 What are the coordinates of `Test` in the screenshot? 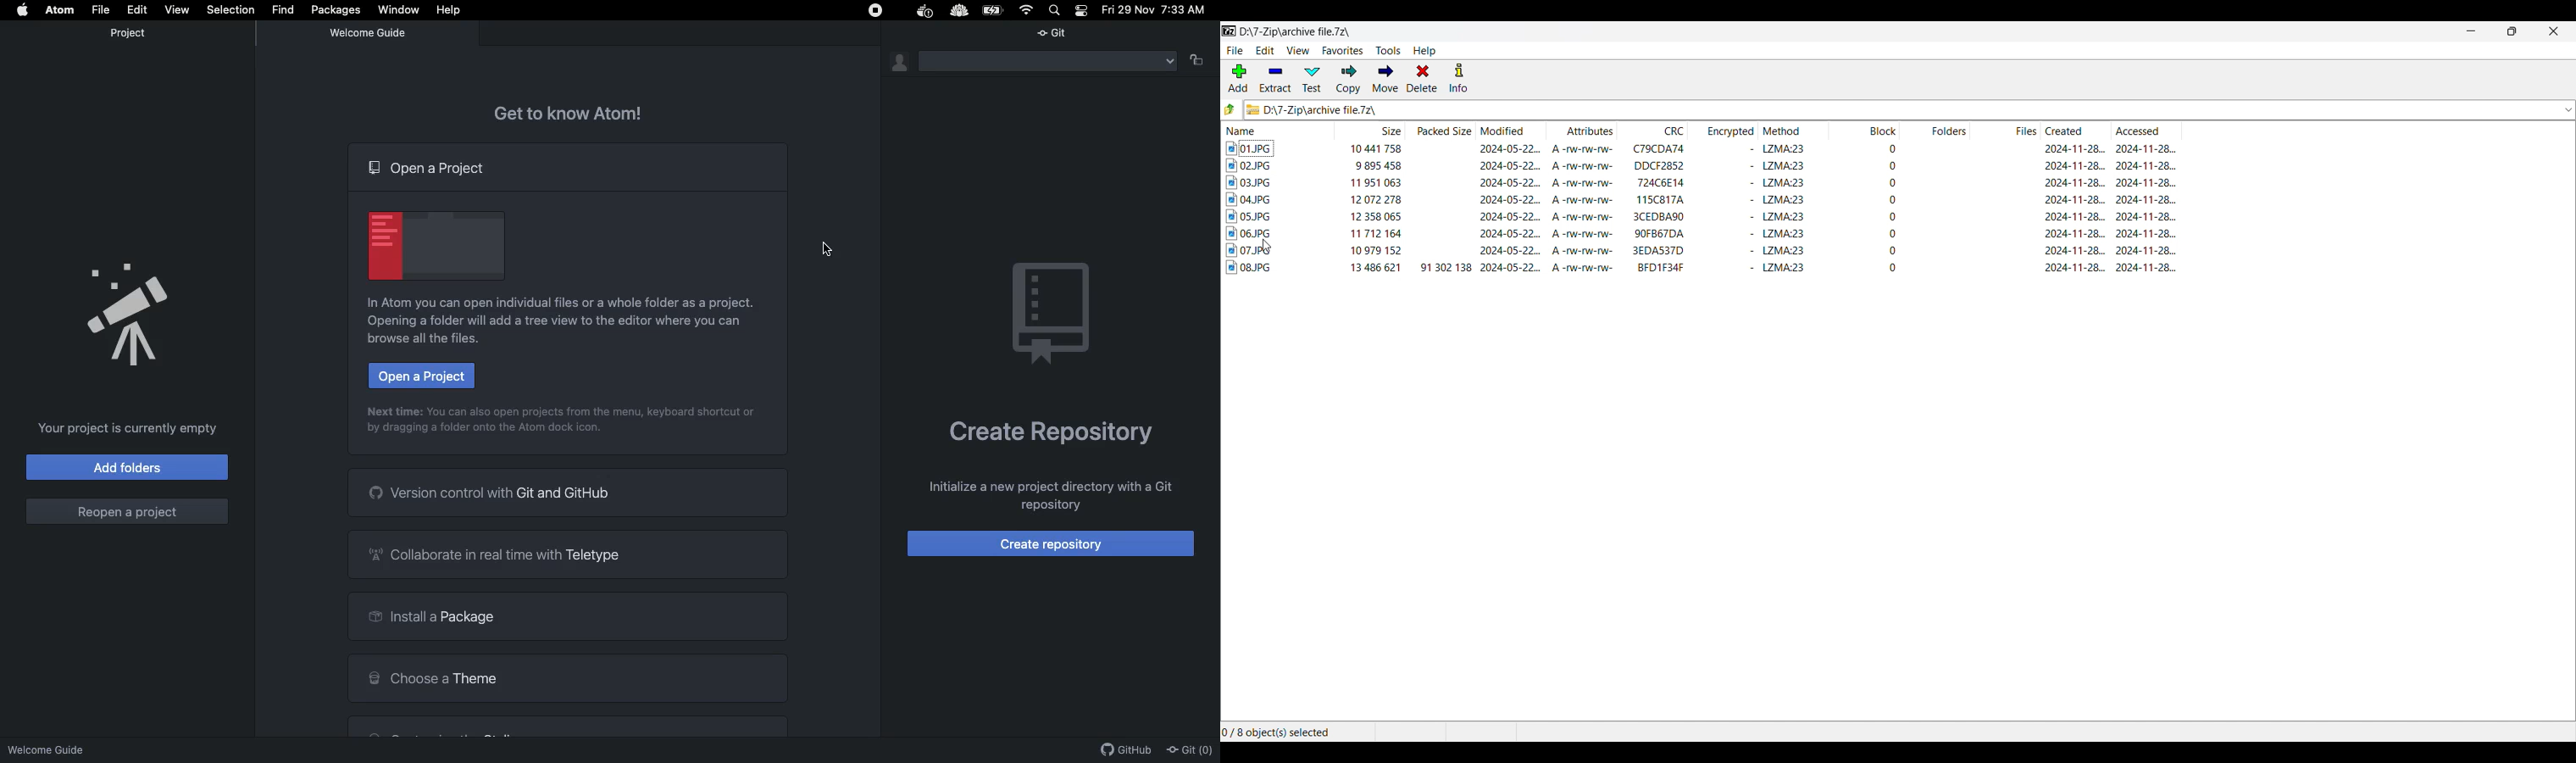 It's located at (1312, 79).